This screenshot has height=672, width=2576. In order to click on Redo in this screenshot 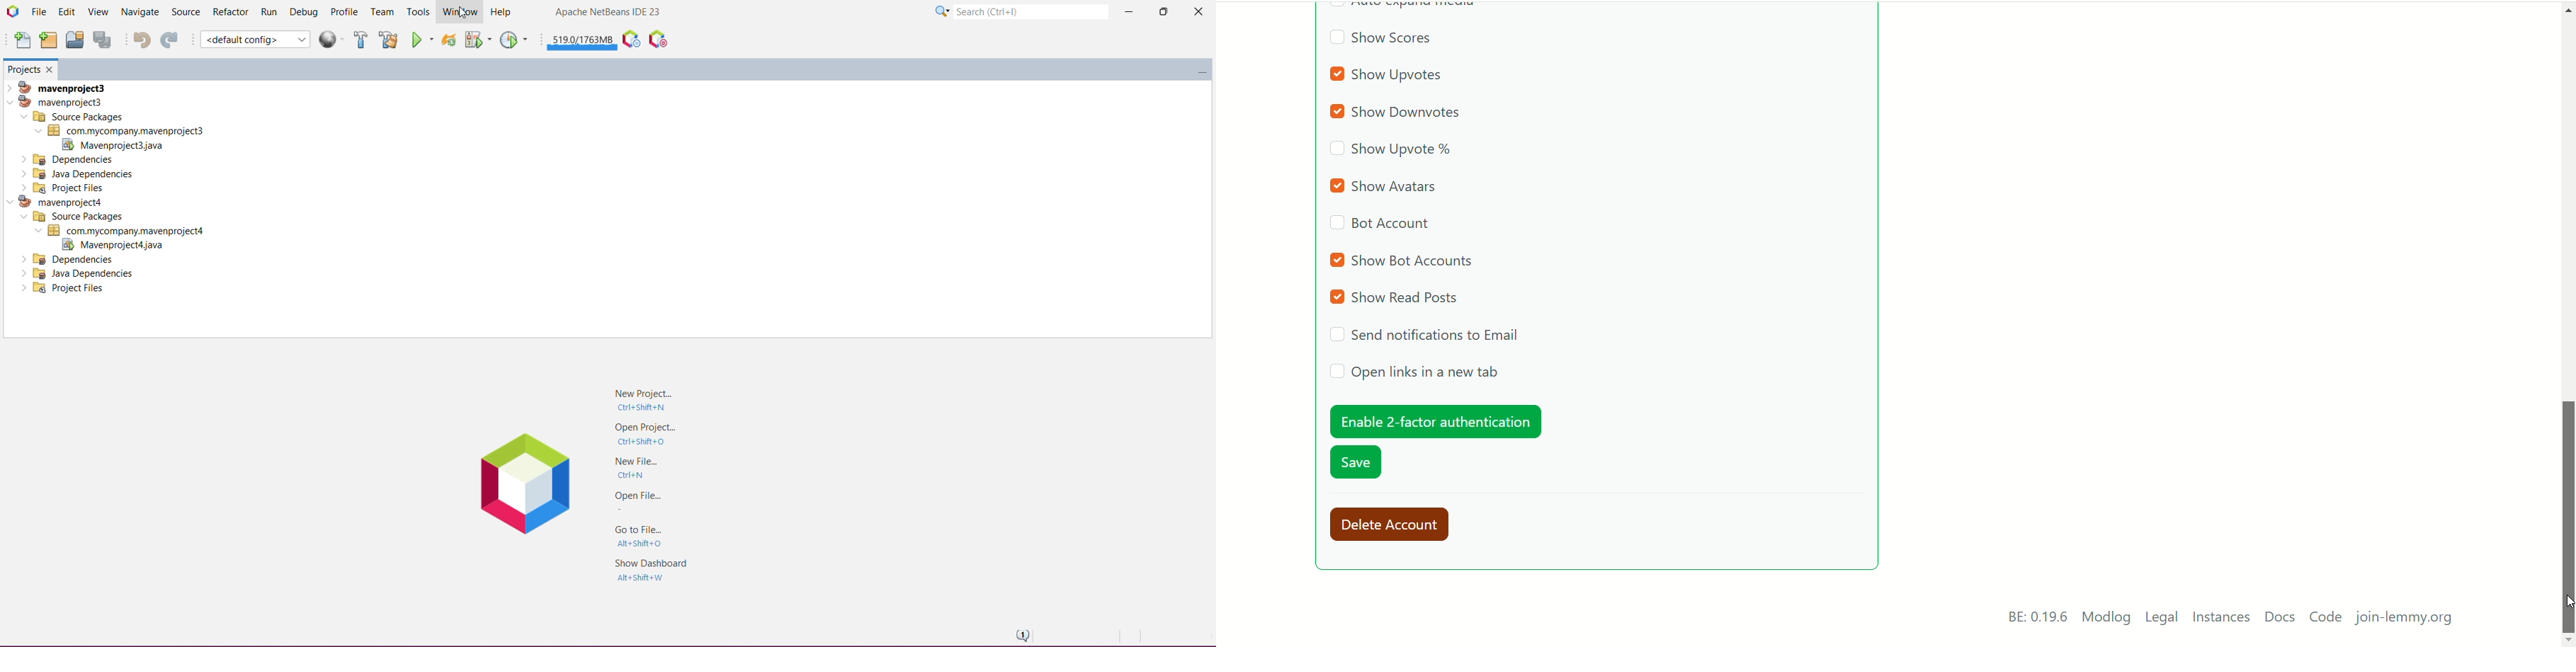, I will do `click(169, 39)`.